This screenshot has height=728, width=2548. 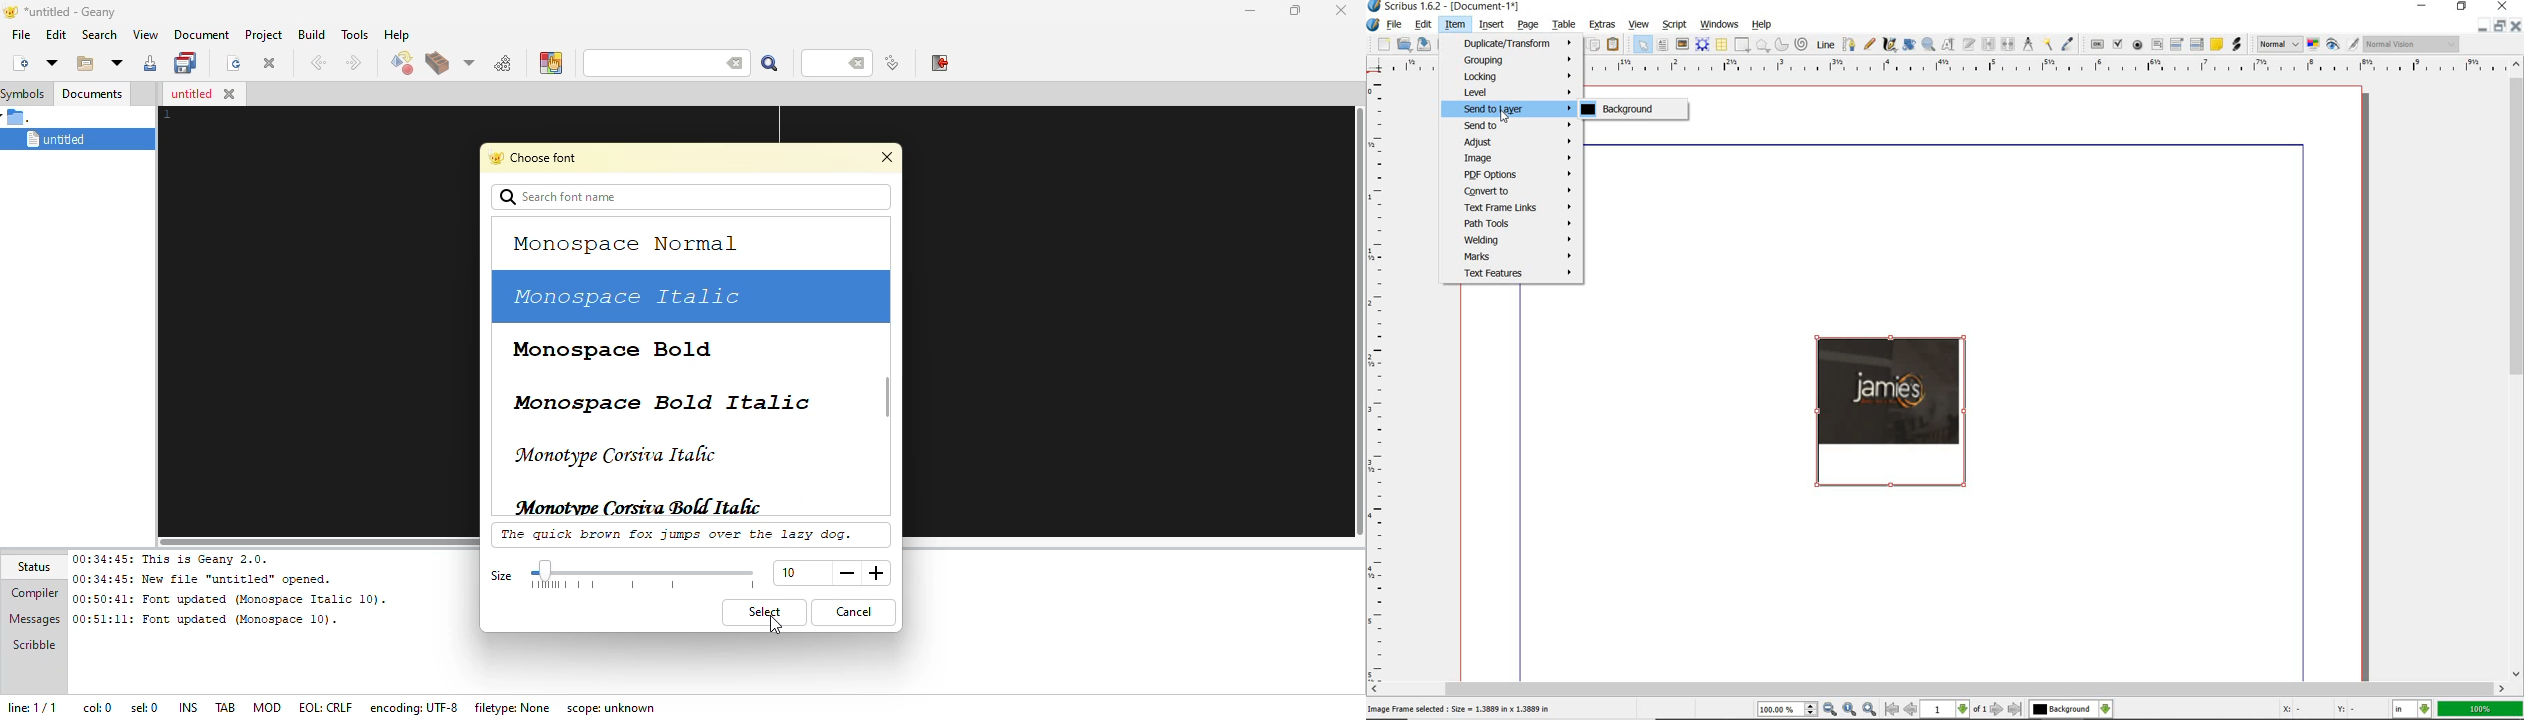 What do you see at coordinates (2279, 44) in the screenshot?
I see `select image preview mode: Normal` at bounding box center [2279, 44].